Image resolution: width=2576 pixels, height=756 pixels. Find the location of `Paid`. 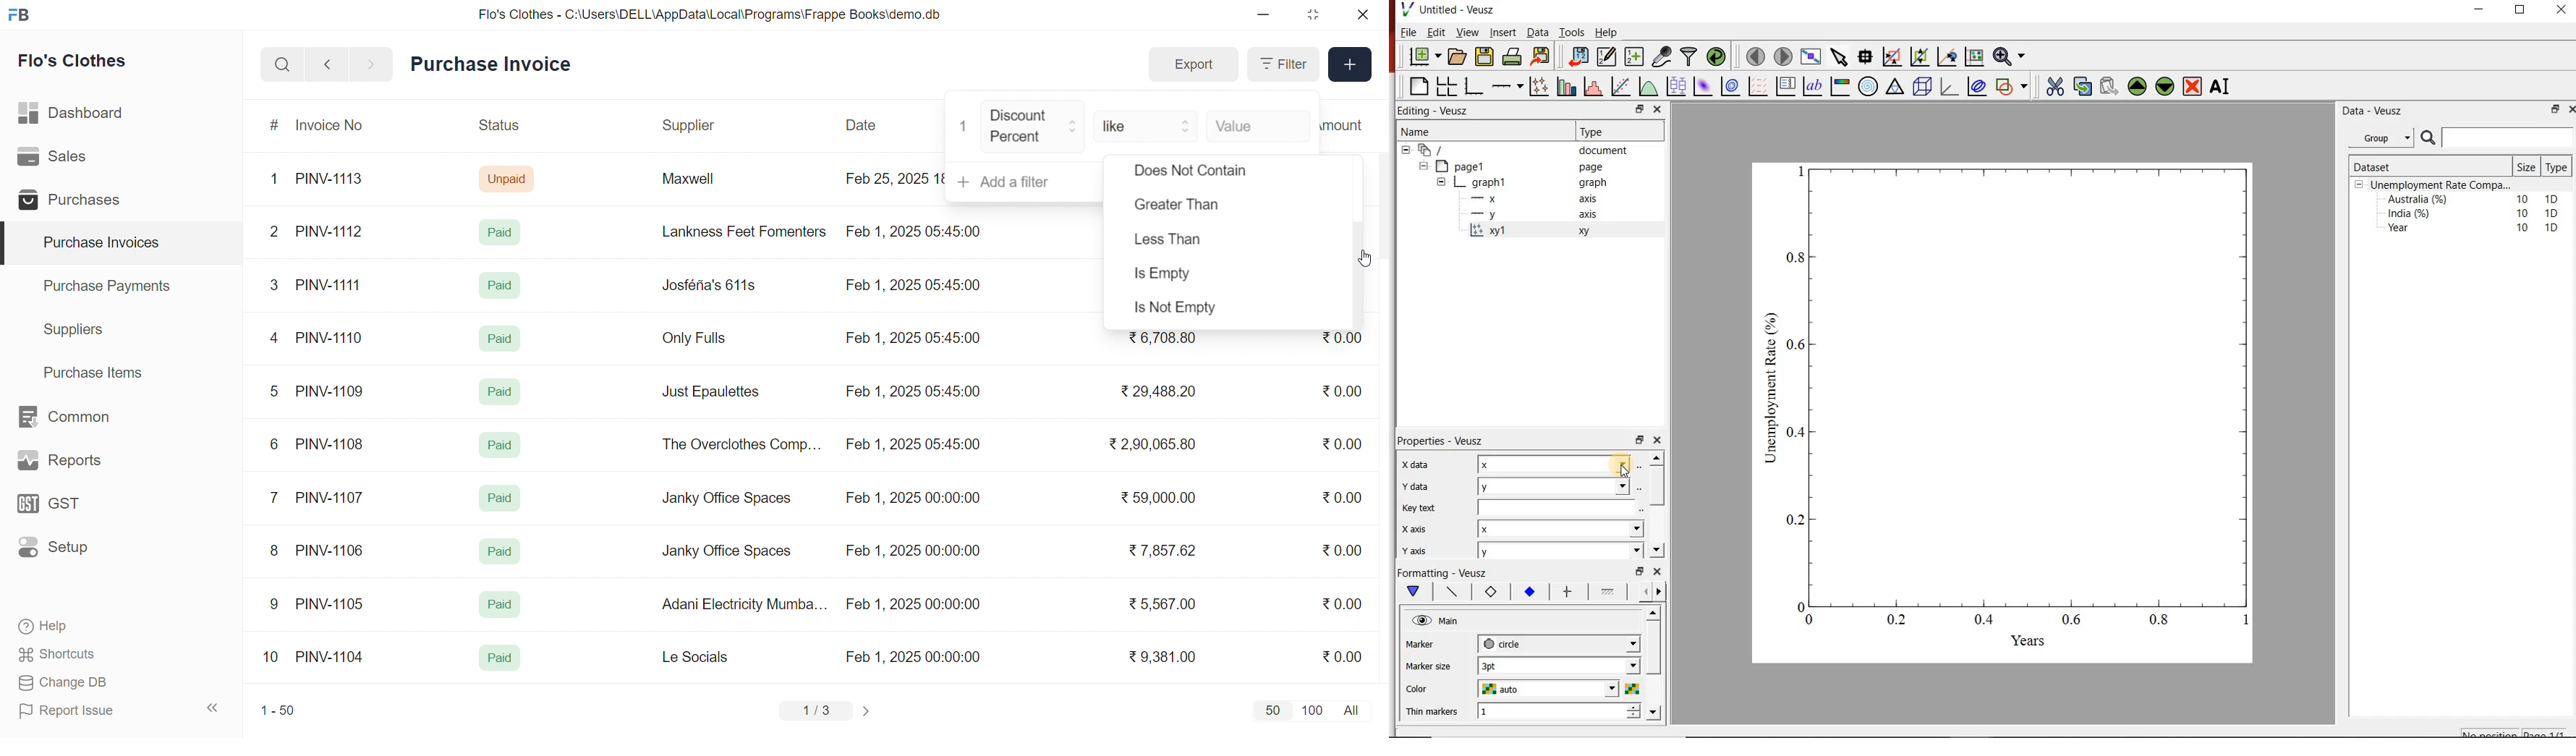

Paid is located at coordinates (503, 232).